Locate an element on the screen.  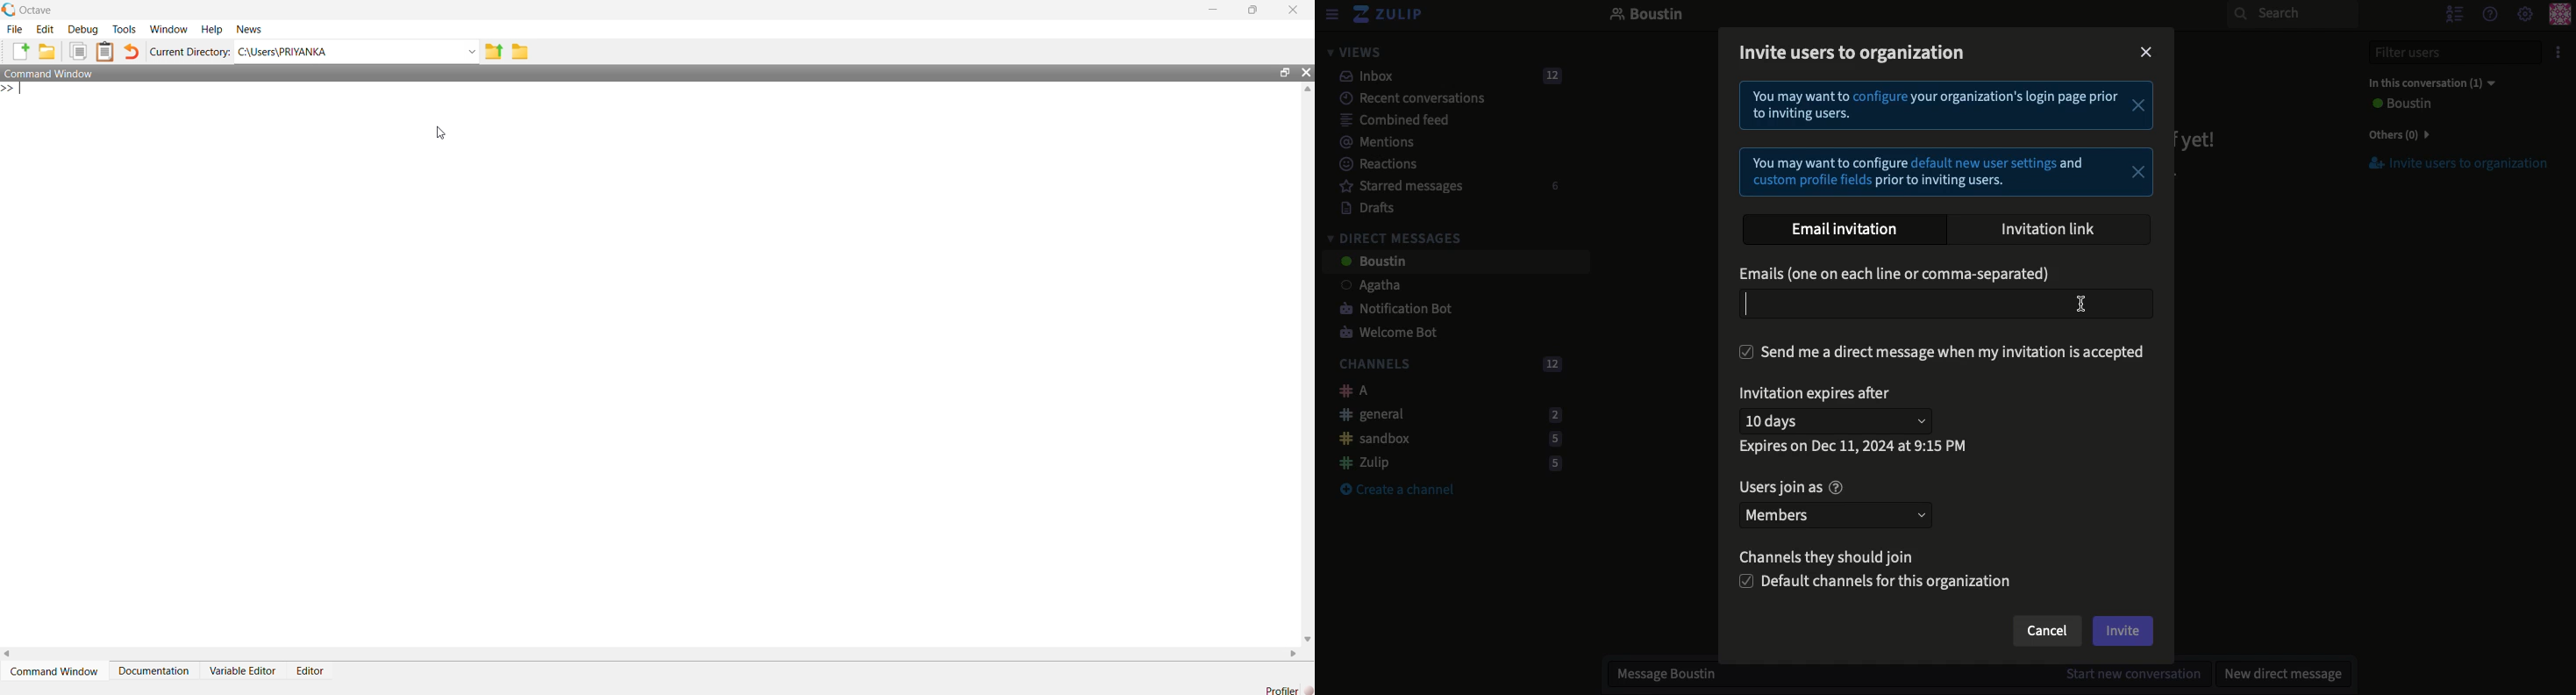
Boustin is located at coordinates (1647, 16).